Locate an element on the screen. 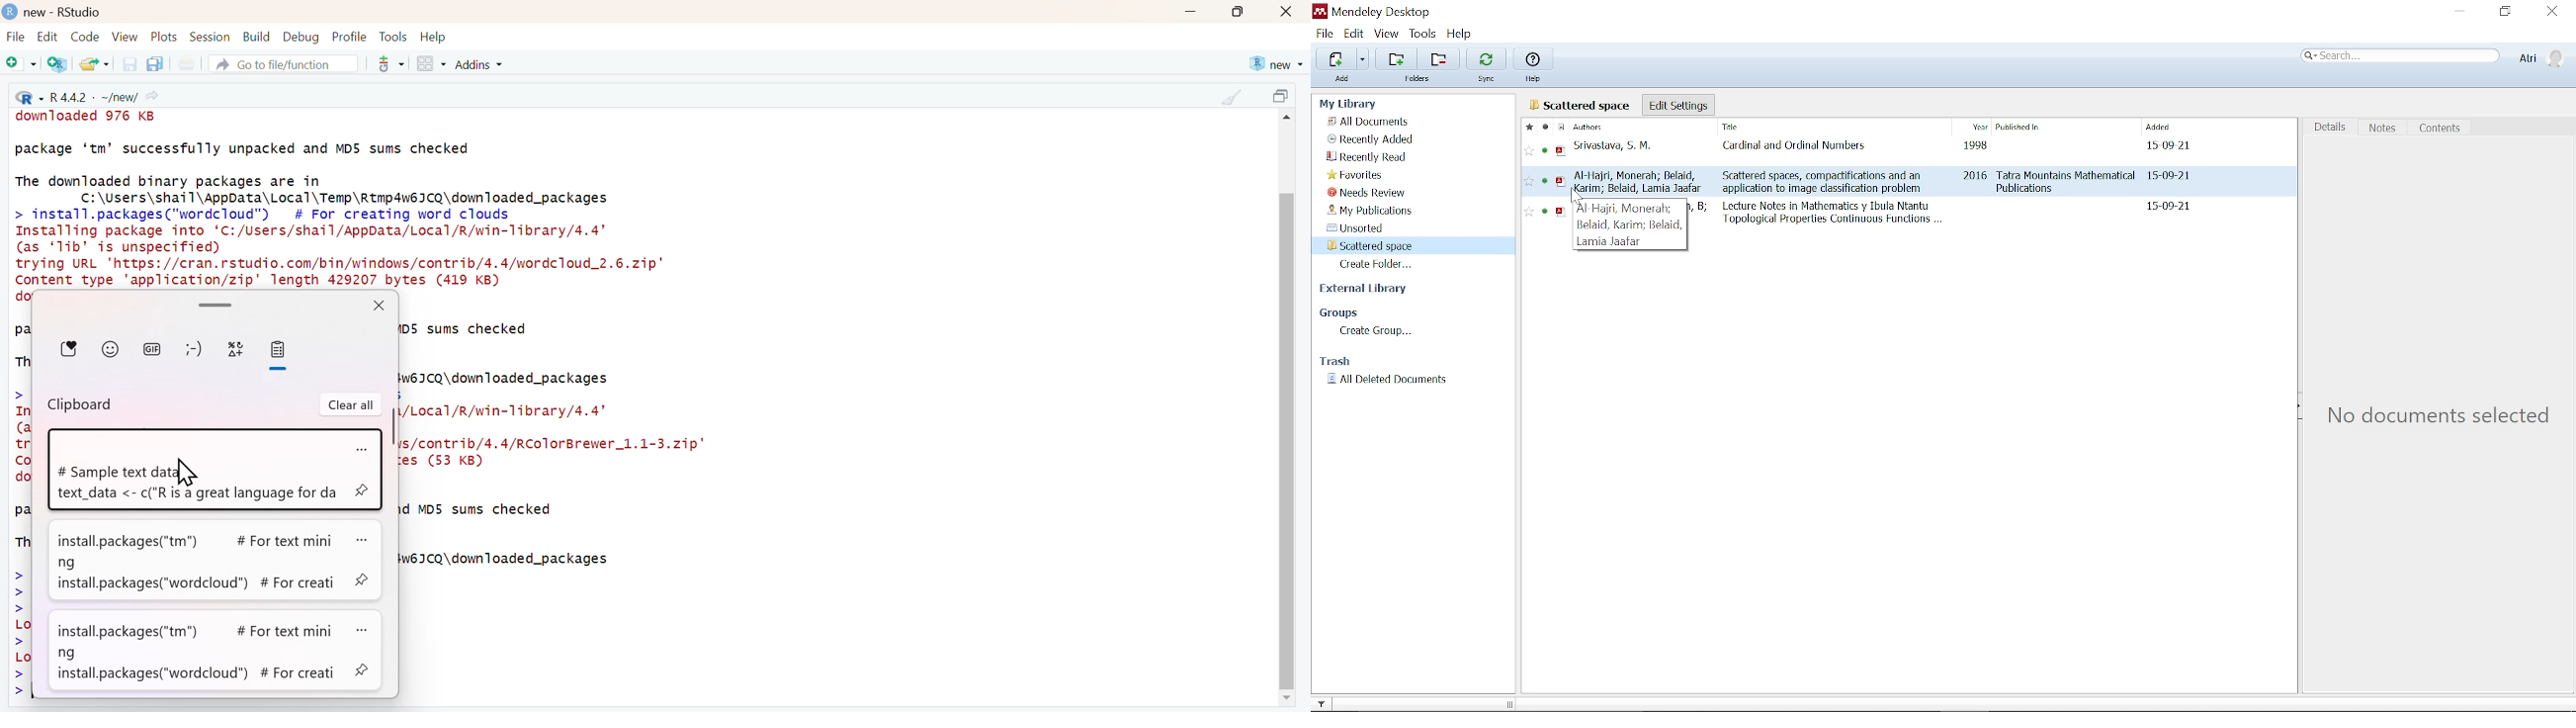  Notes is located at coordinates (2388, 128).